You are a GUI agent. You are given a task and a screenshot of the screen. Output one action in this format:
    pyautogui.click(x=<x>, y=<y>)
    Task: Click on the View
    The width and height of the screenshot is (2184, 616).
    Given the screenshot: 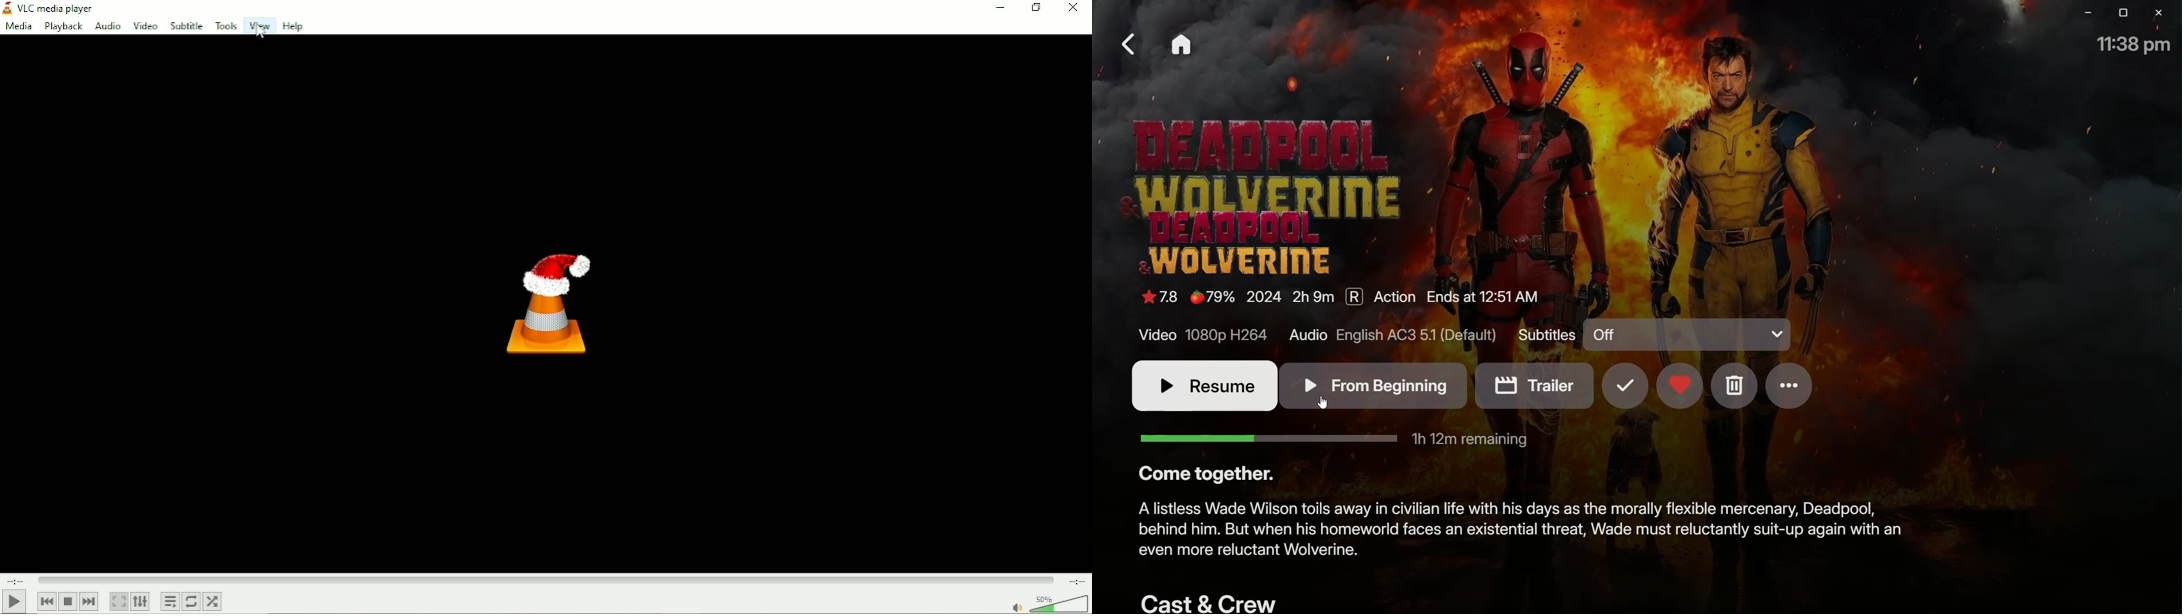 What is the action you would take?
    pyautogui.click(x=259, y=26)
    